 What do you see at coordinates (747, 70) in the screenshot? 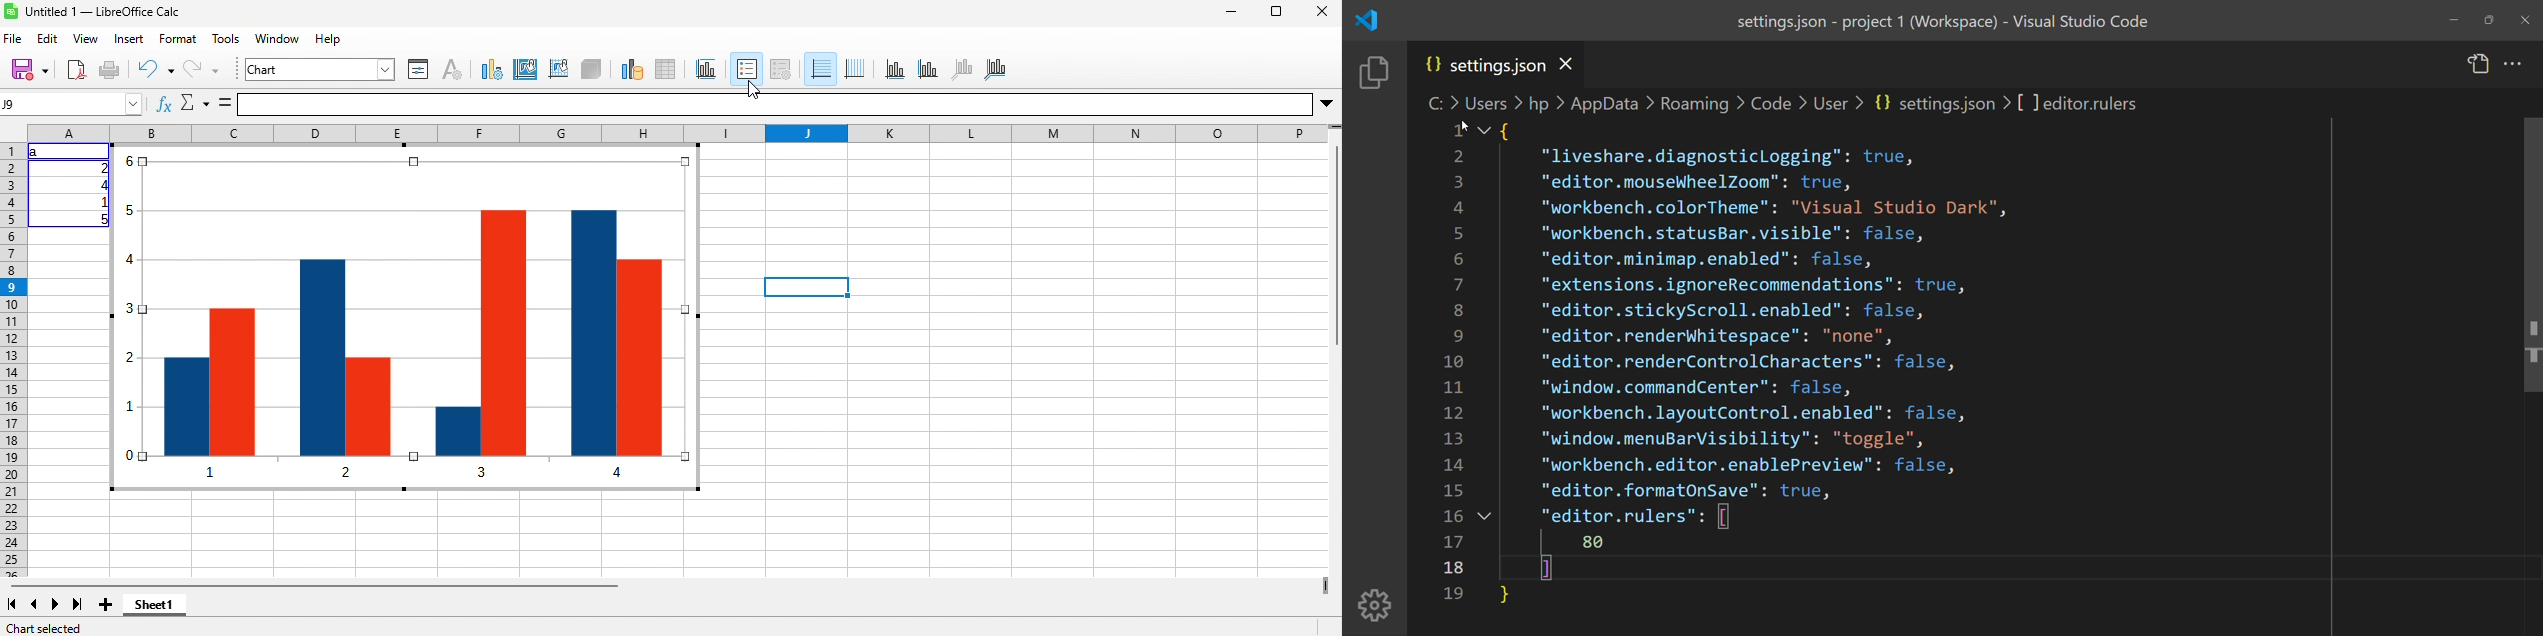
I see `legend on/off` at bounding box center [747, 70].